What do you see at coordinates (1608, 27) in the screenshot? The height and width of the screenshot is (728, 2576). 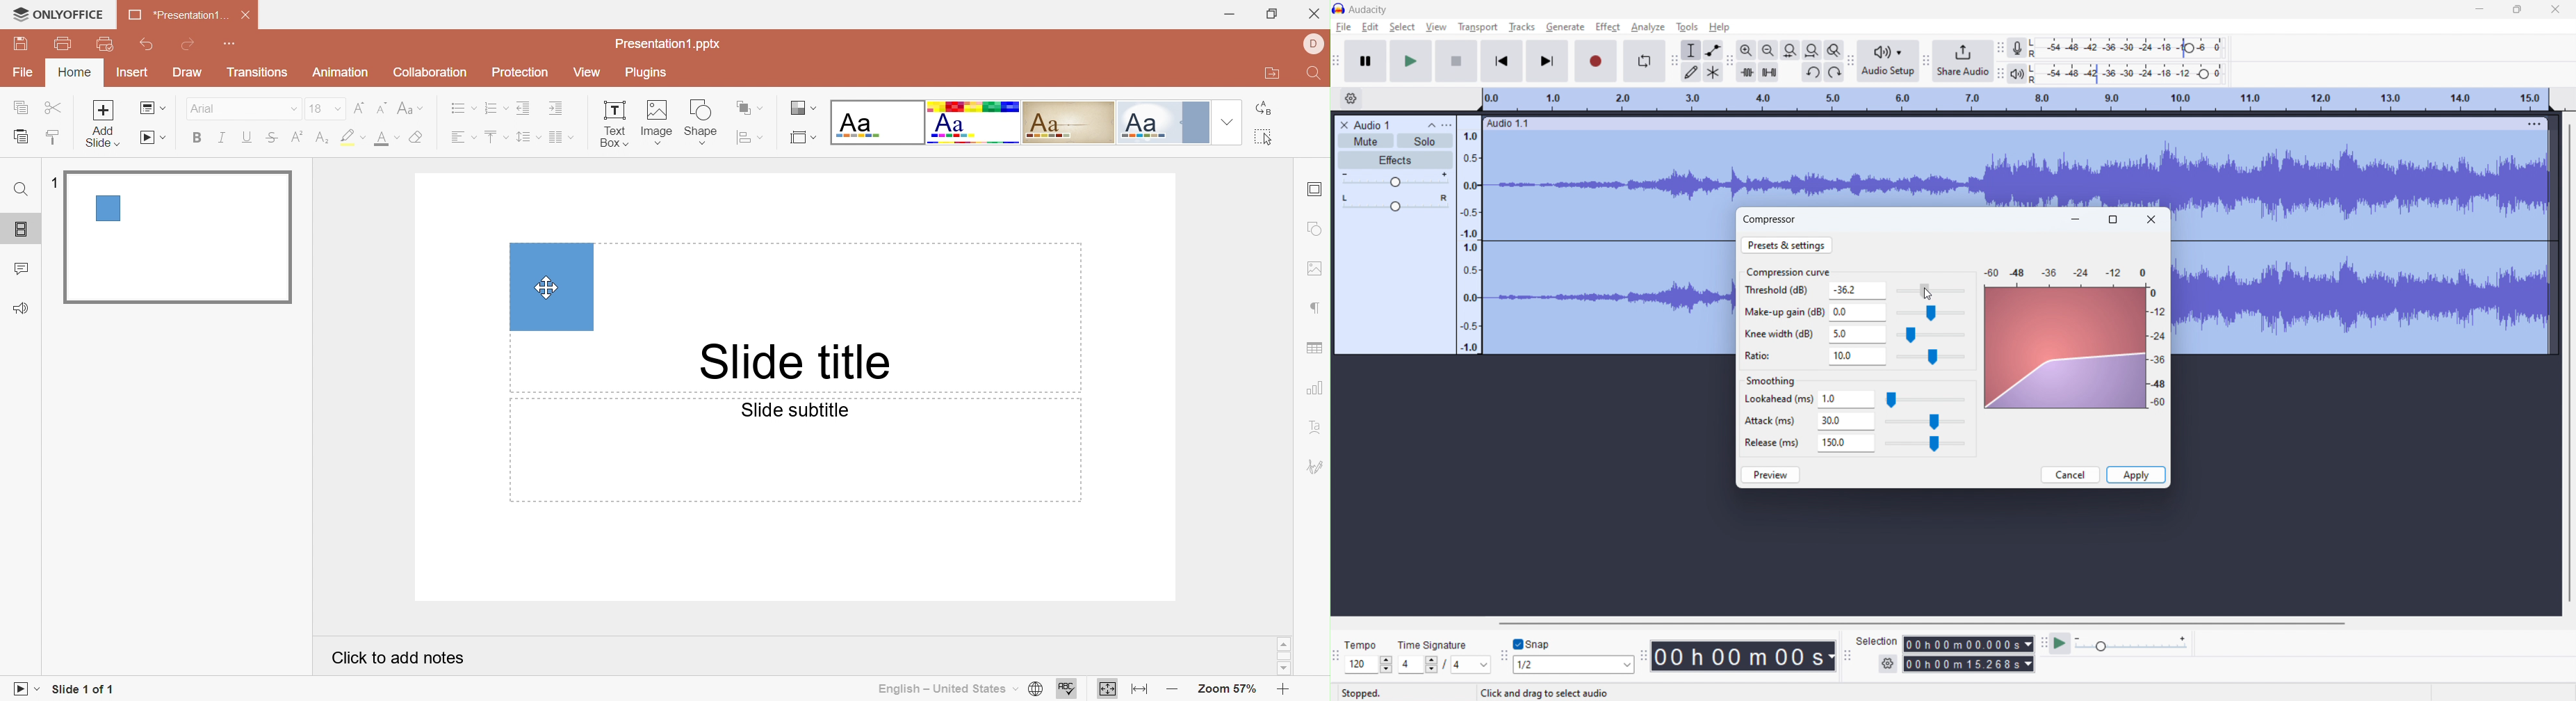 I see `effect` at bounding box center [1608, 27].